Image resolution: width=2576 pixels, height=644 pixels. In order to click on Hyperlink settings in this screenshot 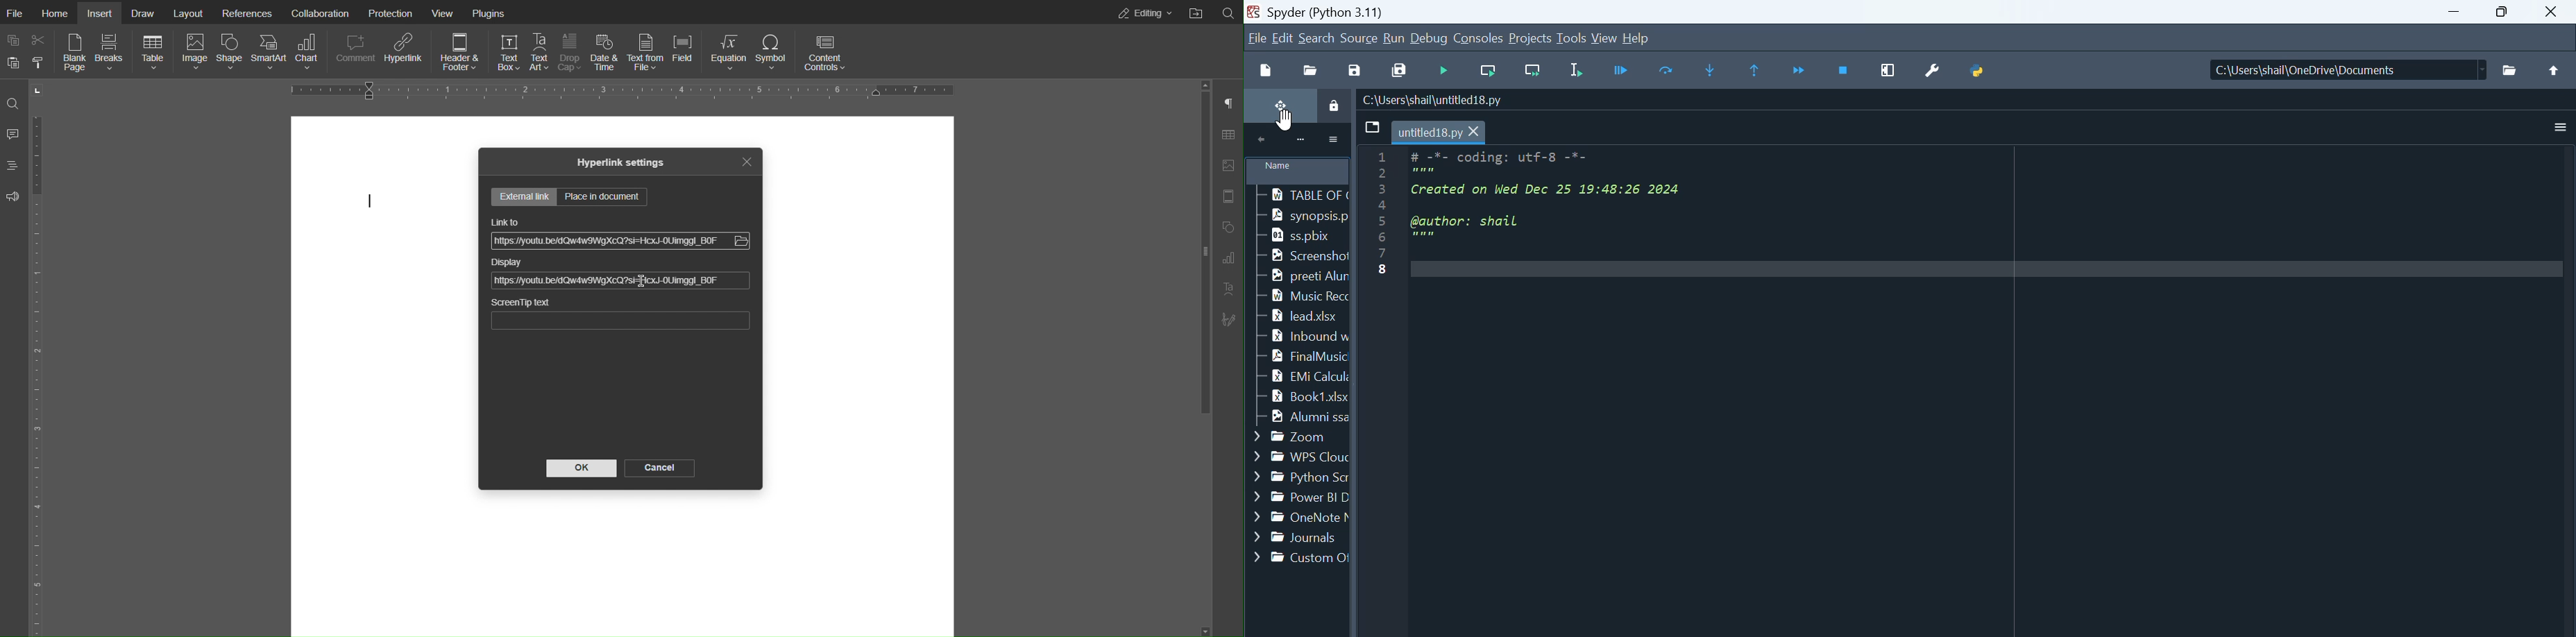, I will do `click(621, 163)`.